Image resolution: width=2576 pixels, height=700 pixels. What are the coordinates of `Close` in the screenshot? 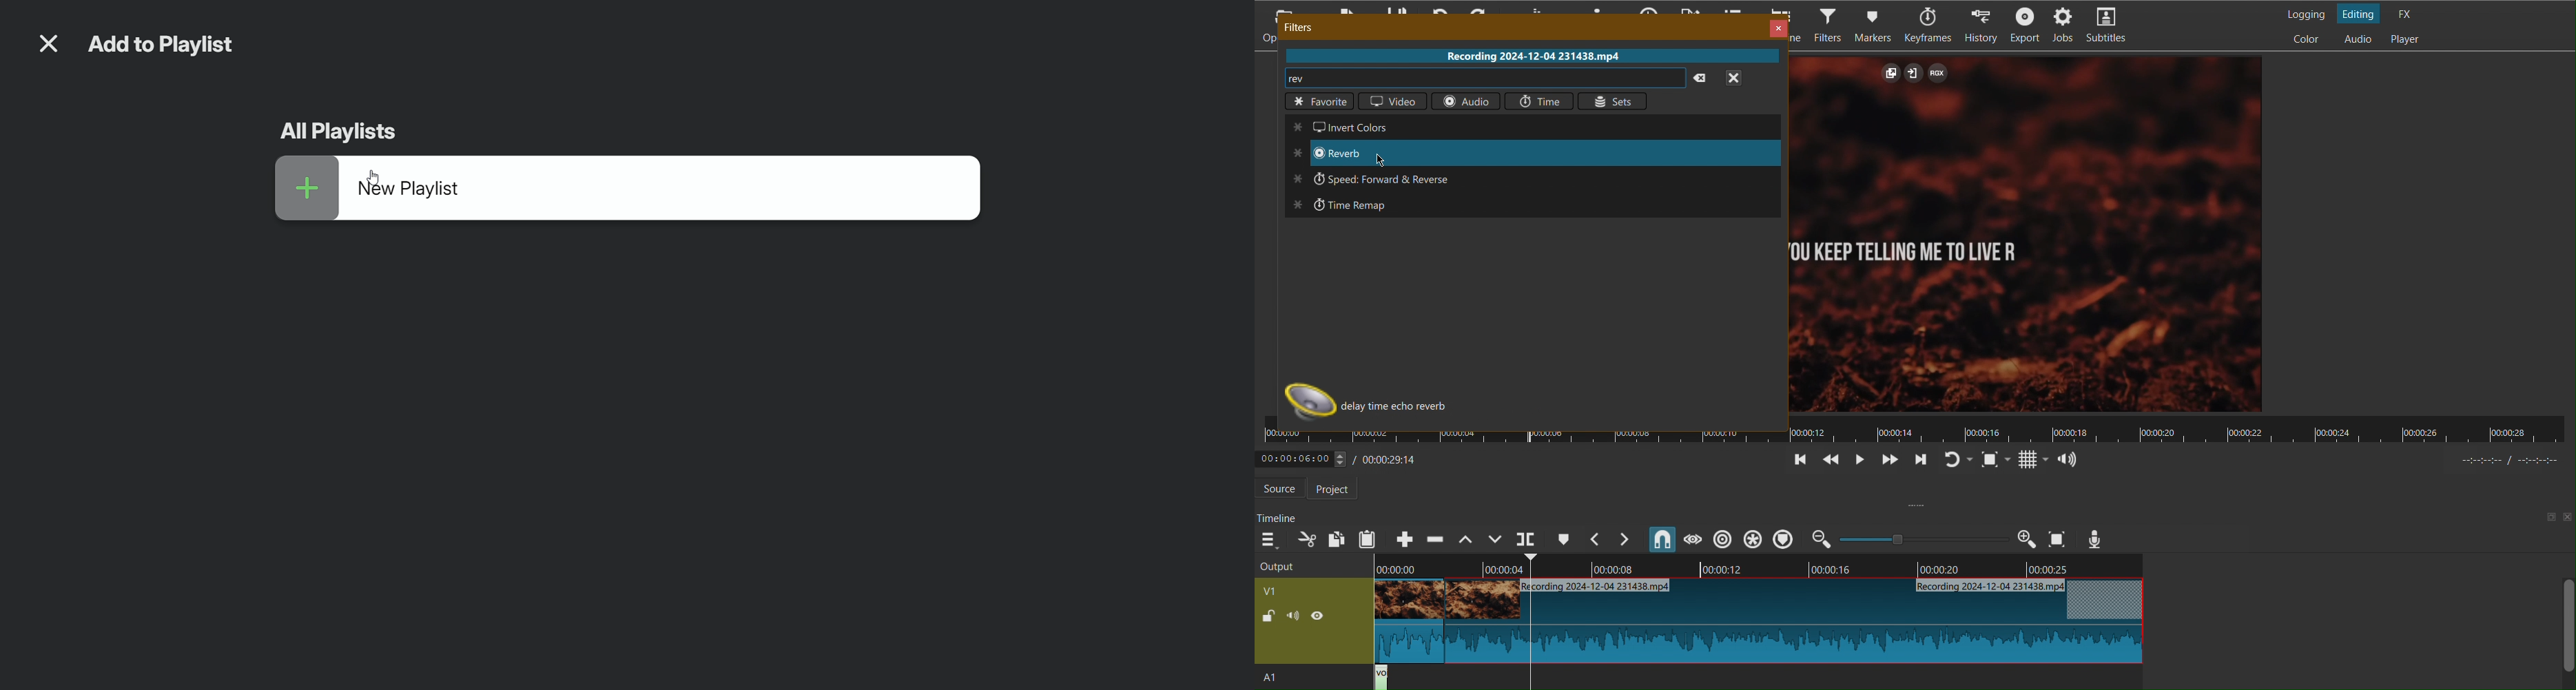 It's located at (1775, 26).